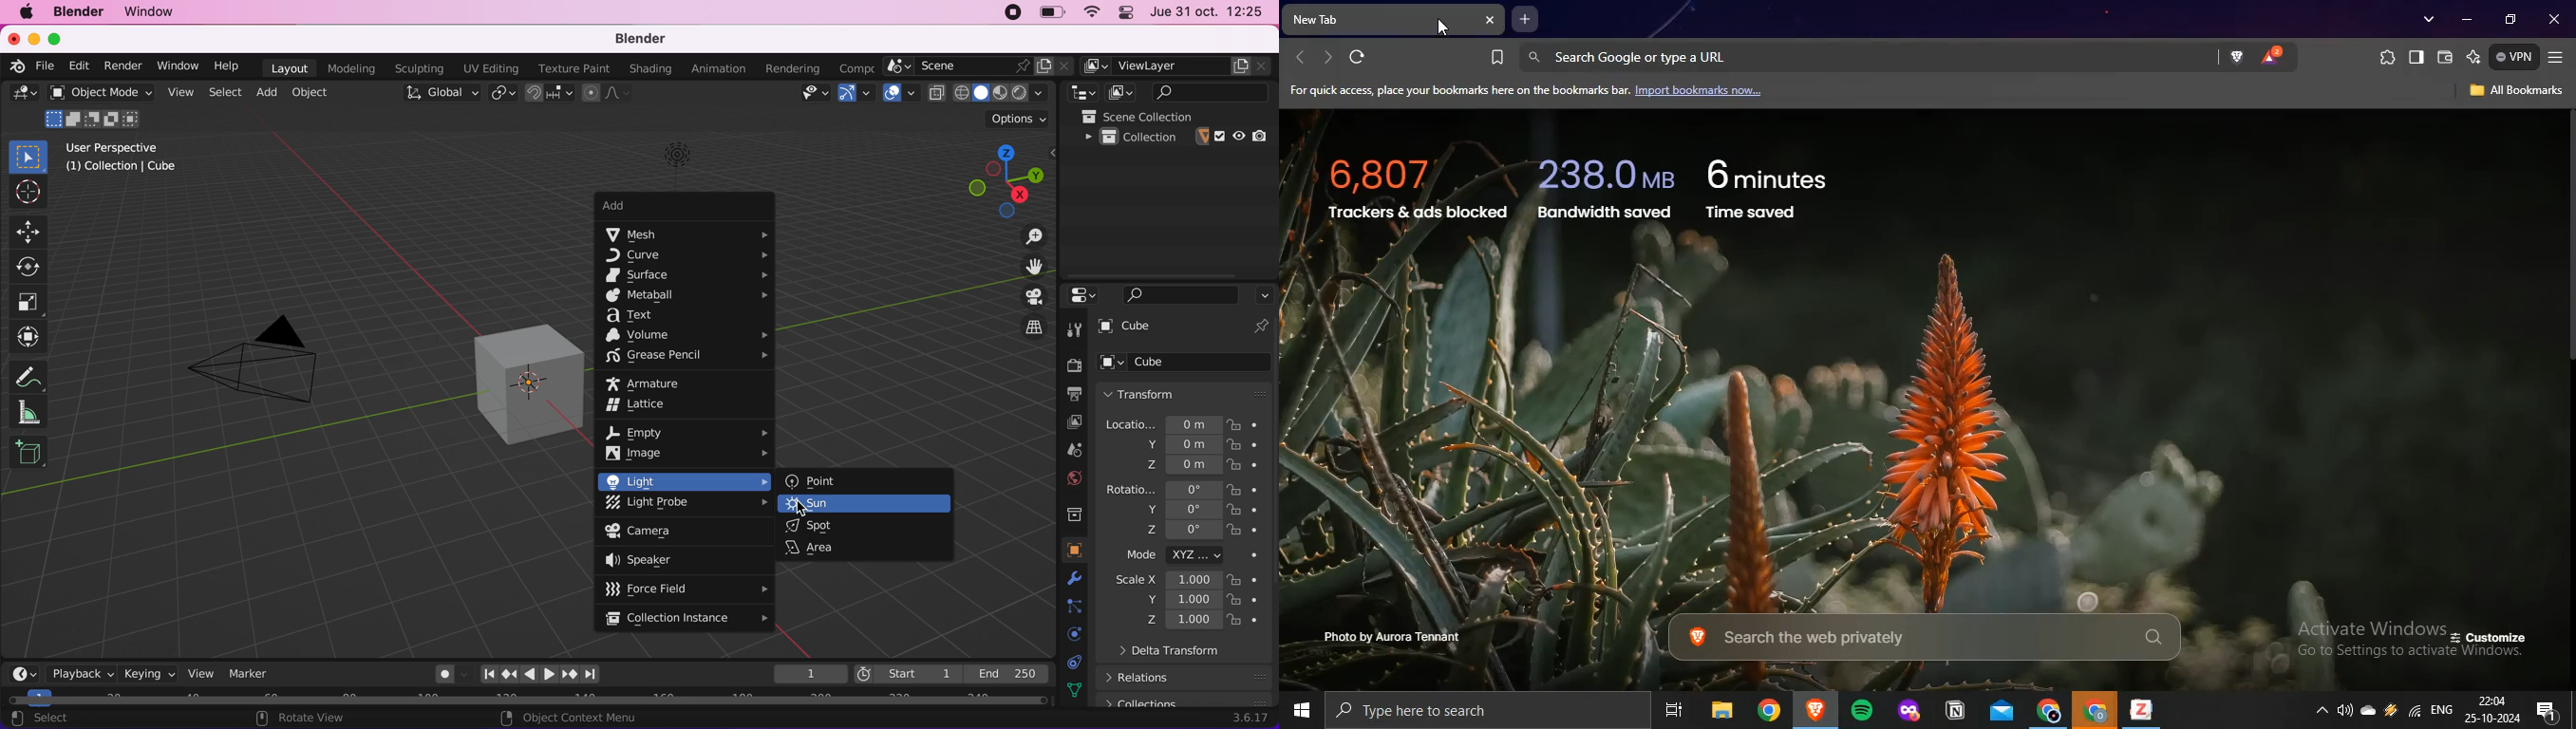 This screenshot has height=756, width=2576. Describe the element at coordinates (1916, 639) in the screenshot. I see `search the web privately` at that location.